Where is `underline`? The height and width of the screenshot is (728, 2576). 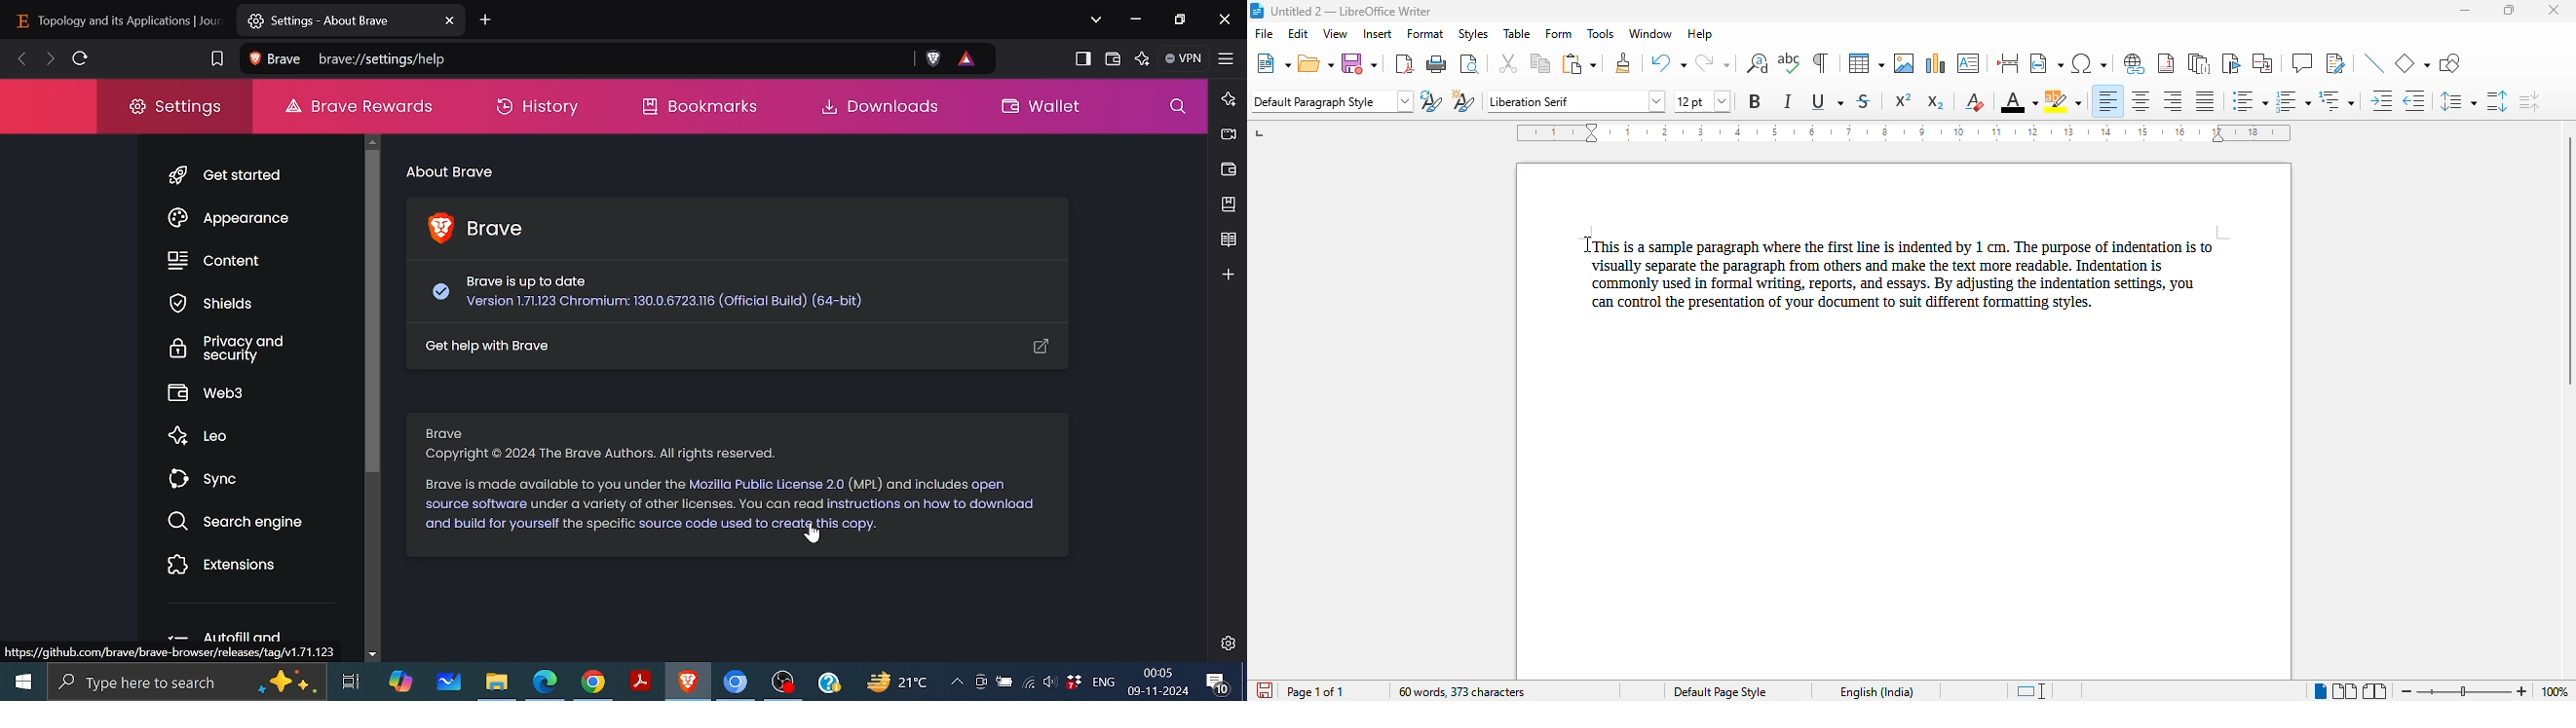
underline is located at coordinates (1826, 102).